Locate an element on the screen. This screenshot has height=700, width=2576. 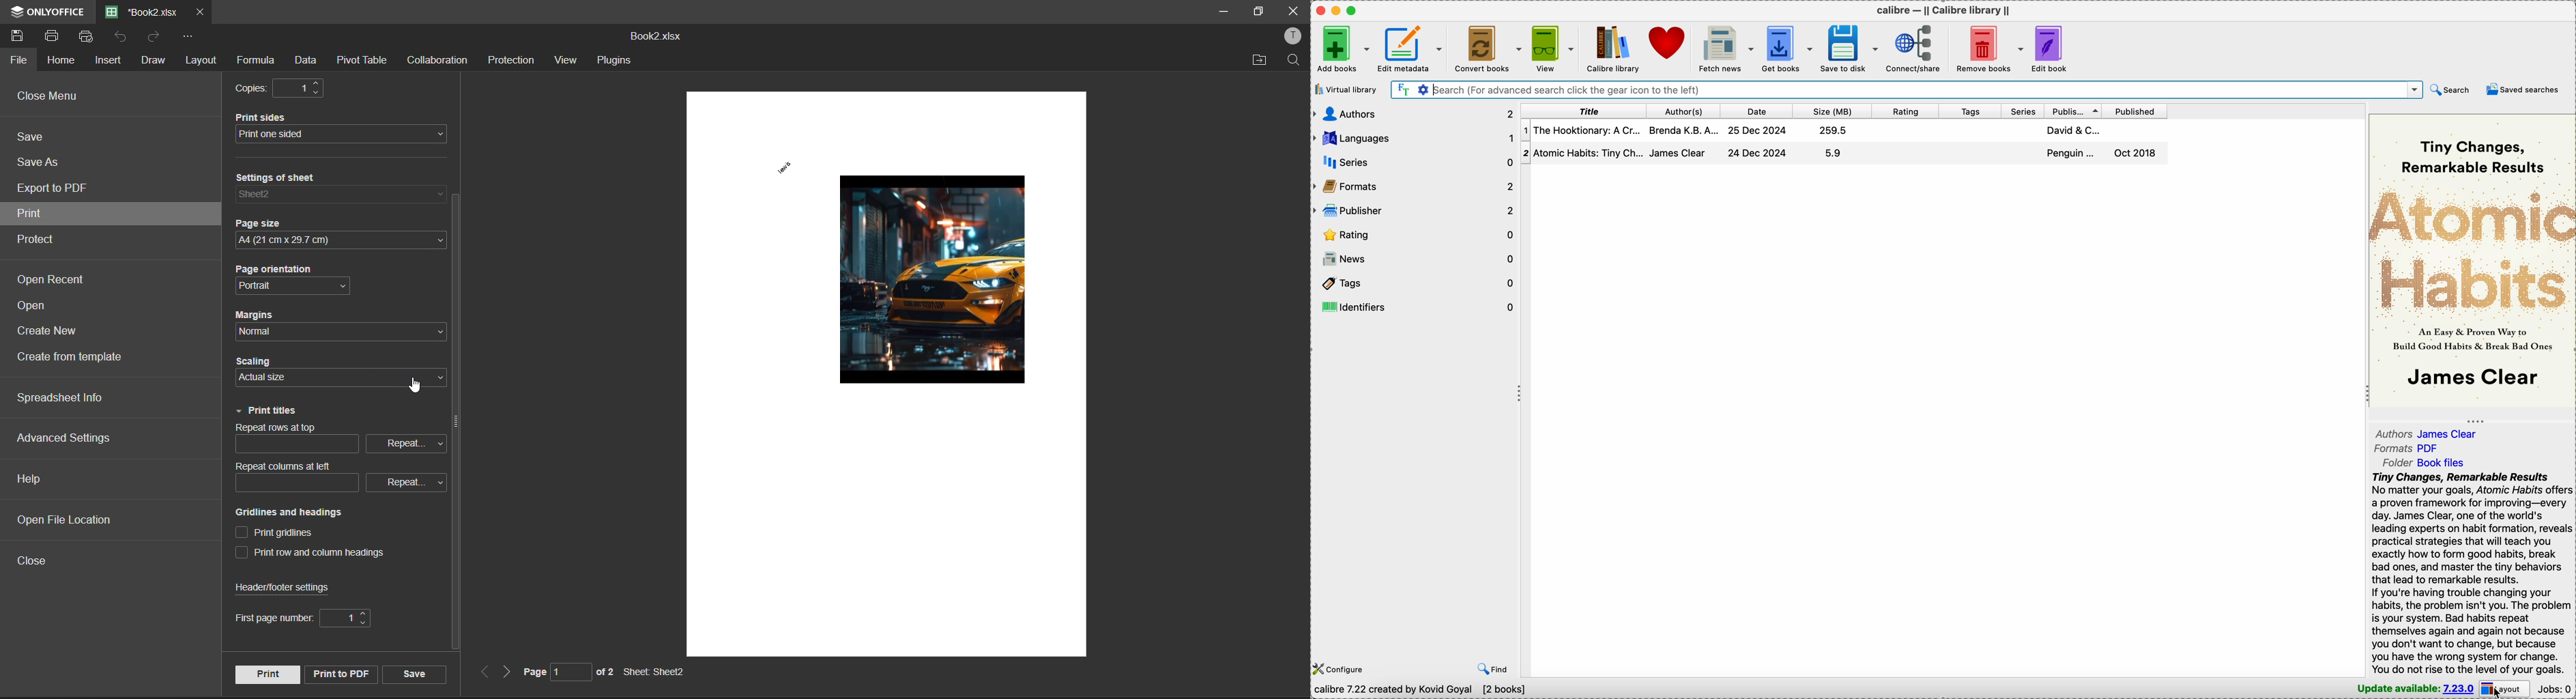
rating is located at coordinates (1414, 236).